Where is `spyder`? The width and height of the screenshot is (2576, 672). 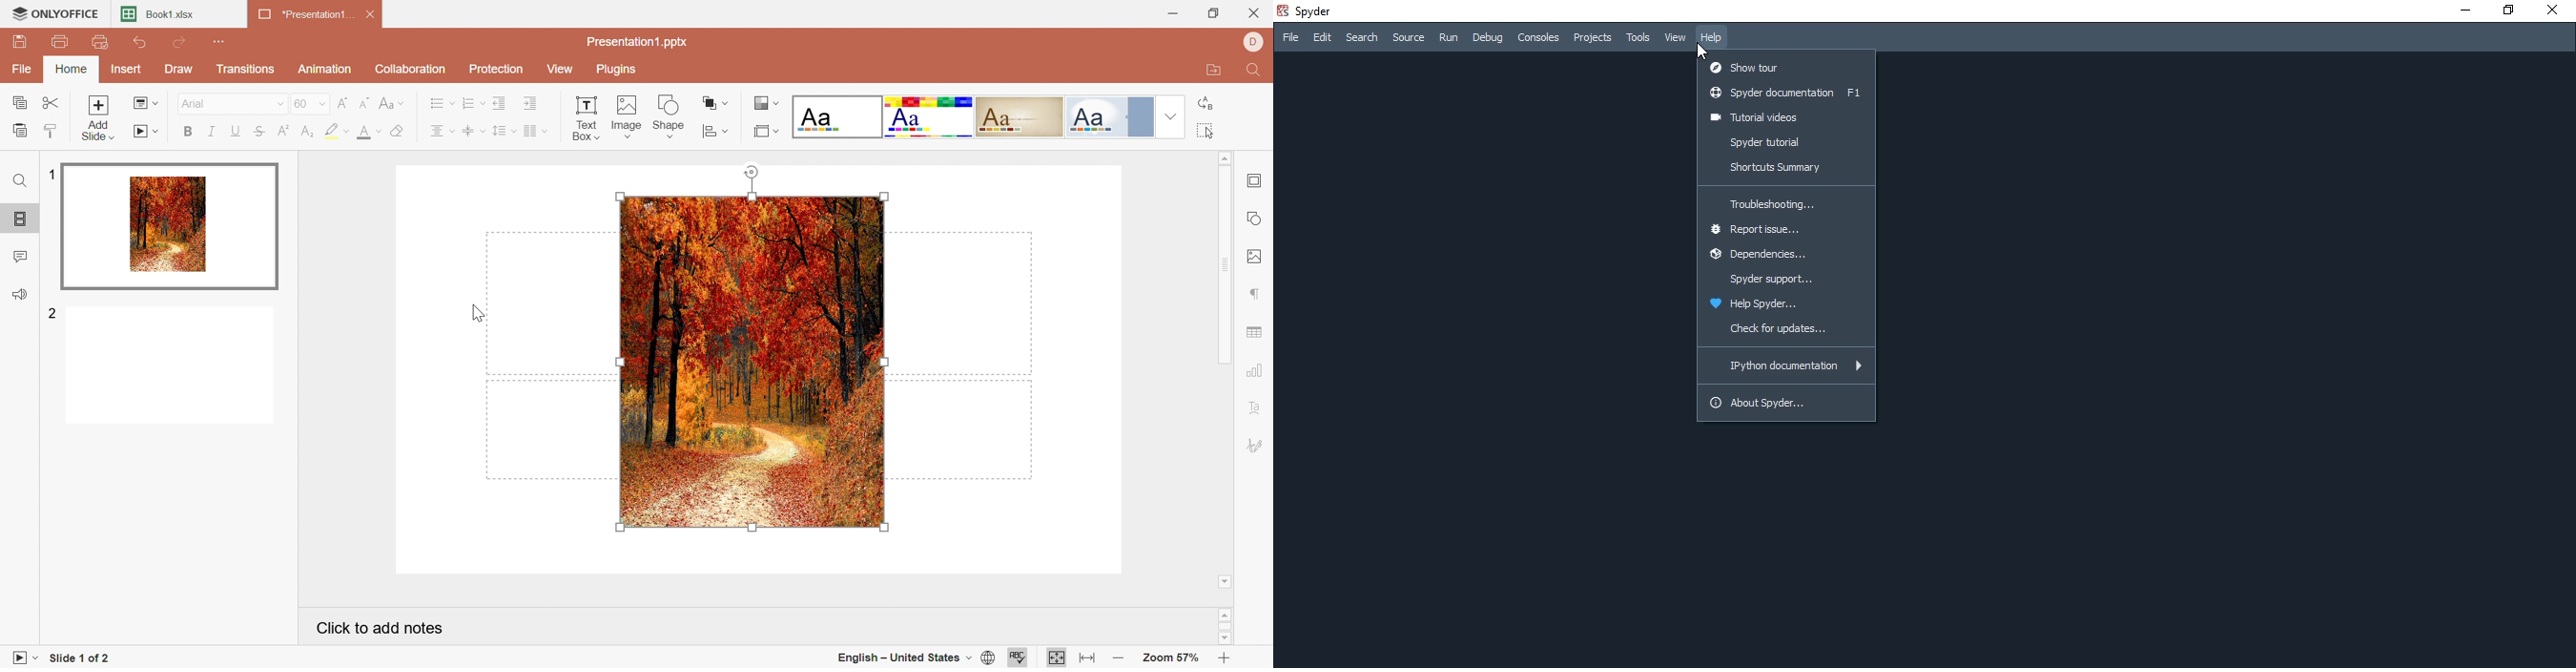
spyder is located at coordinates (1306, 11).